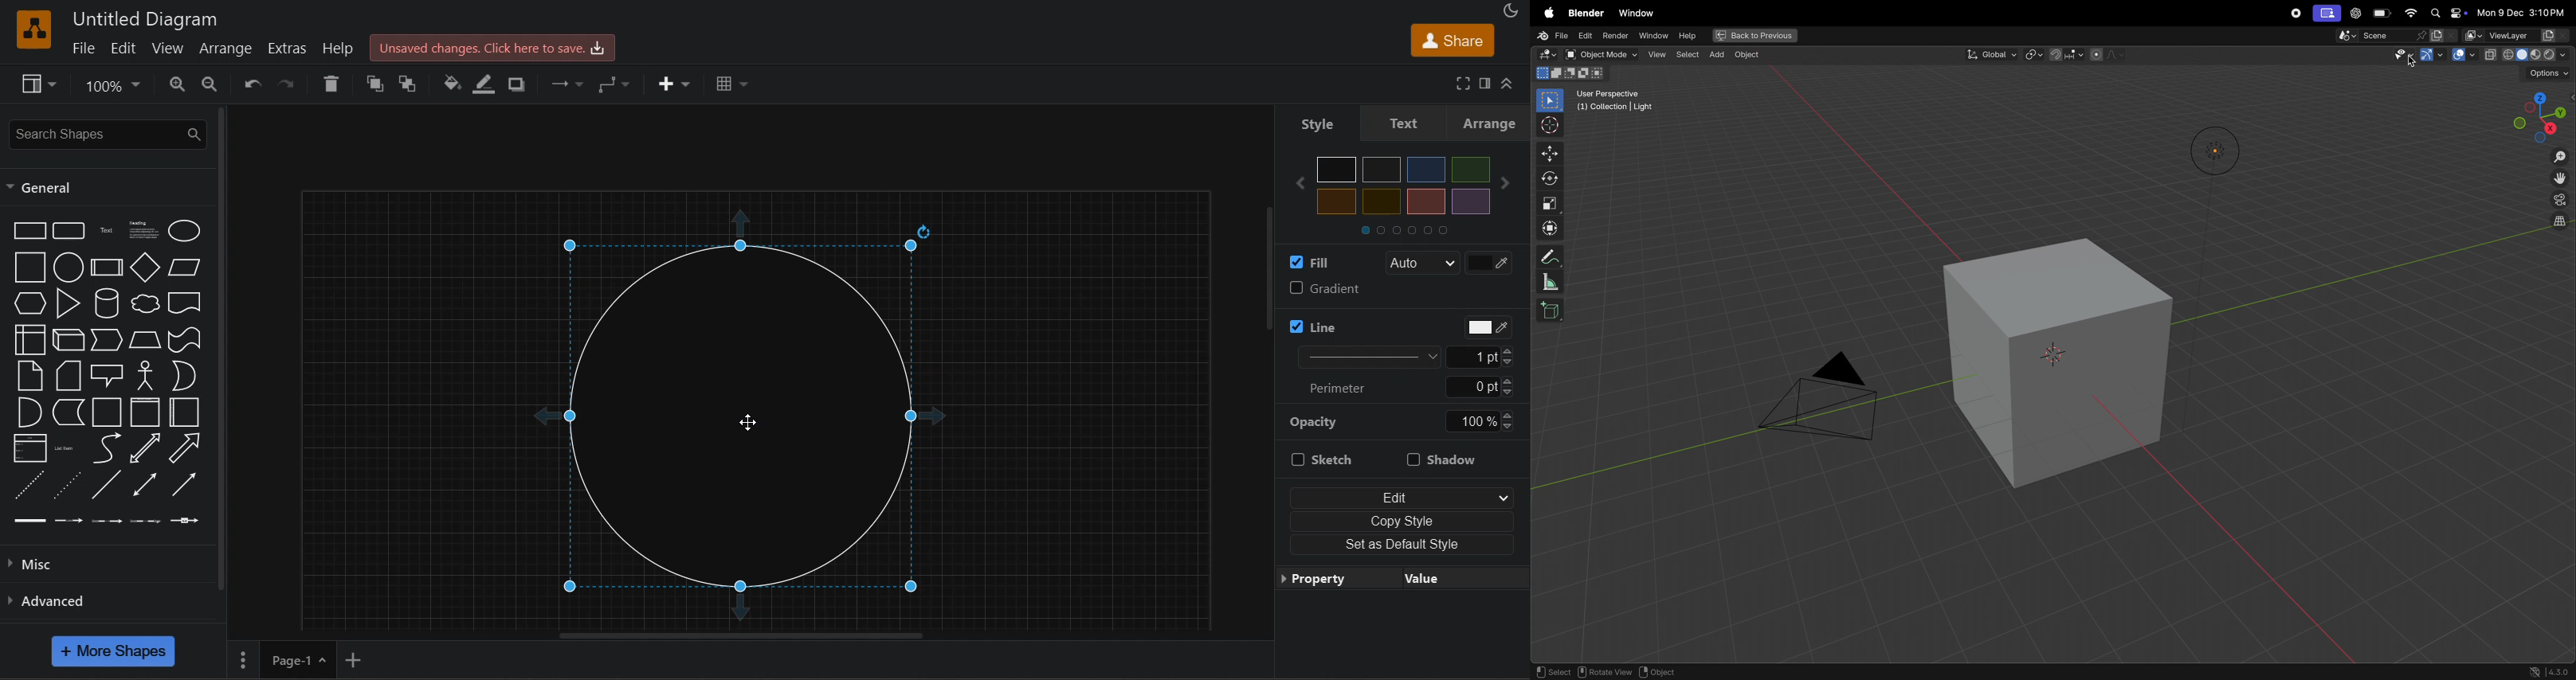  What do you see at coordinates (108, 412) in the screenshot?
I see `container` at bounding box center [108, 412].